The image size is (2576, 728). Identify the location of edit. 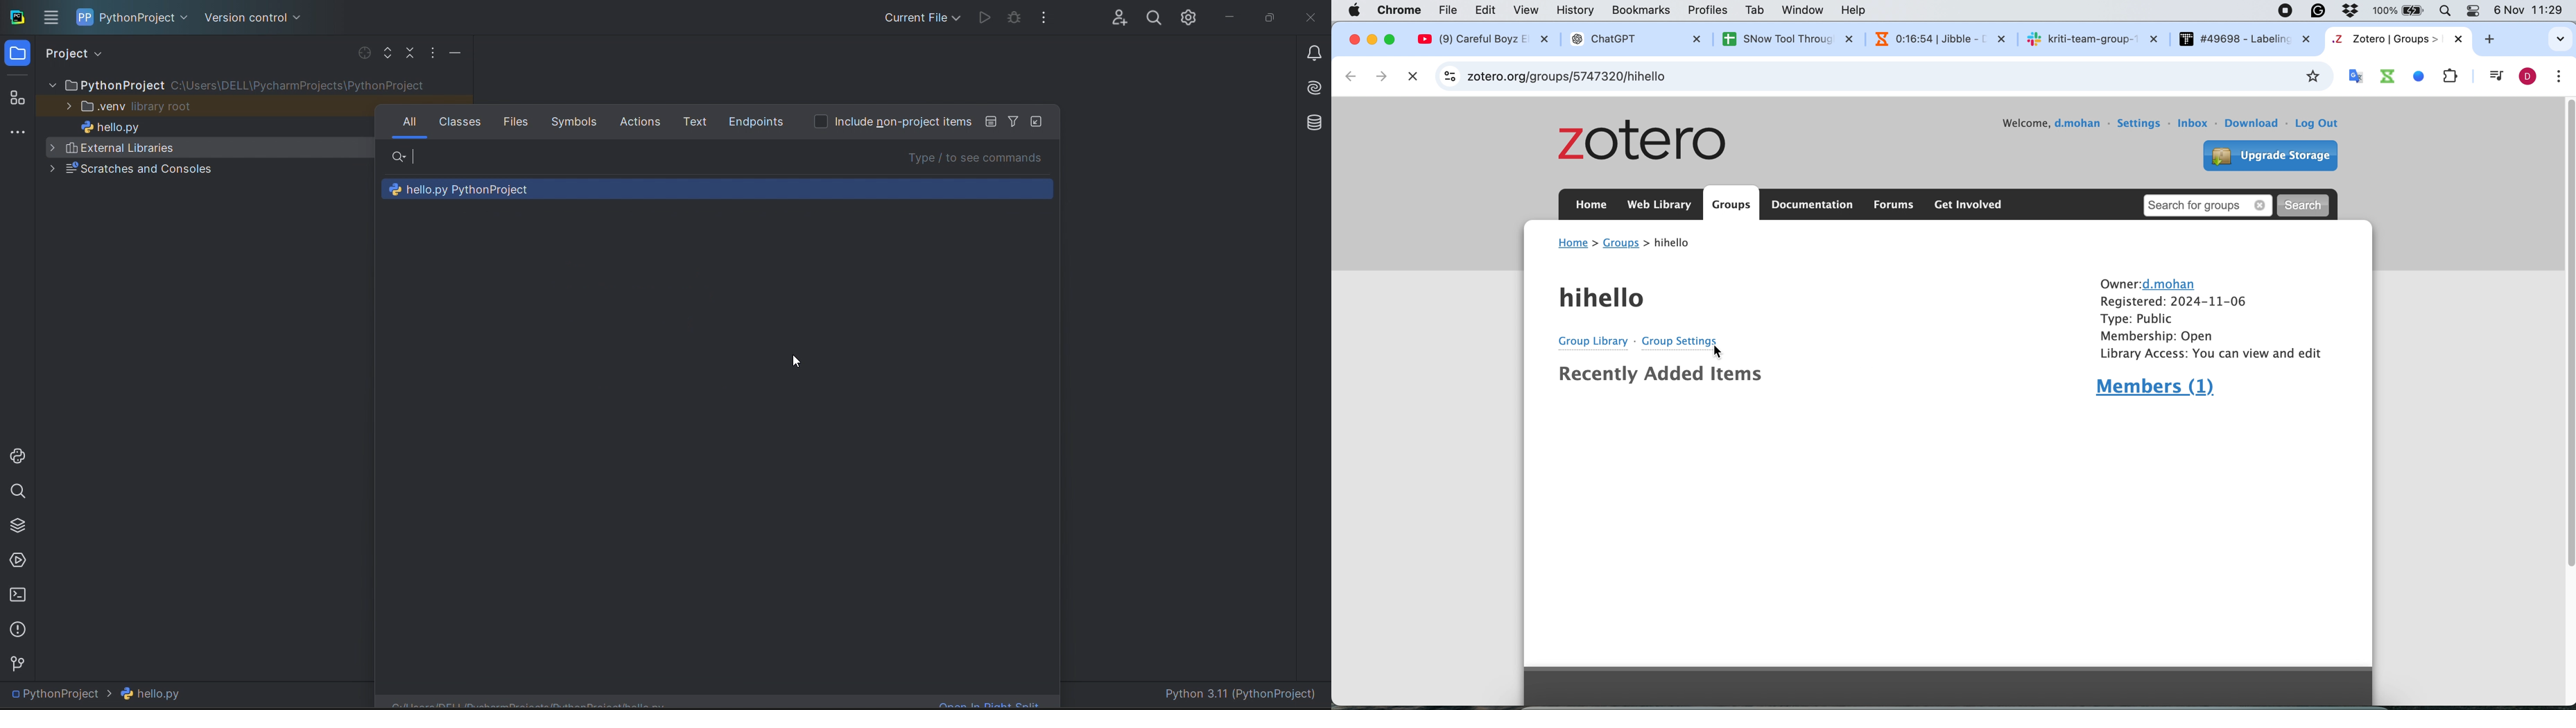
(1485, 11).